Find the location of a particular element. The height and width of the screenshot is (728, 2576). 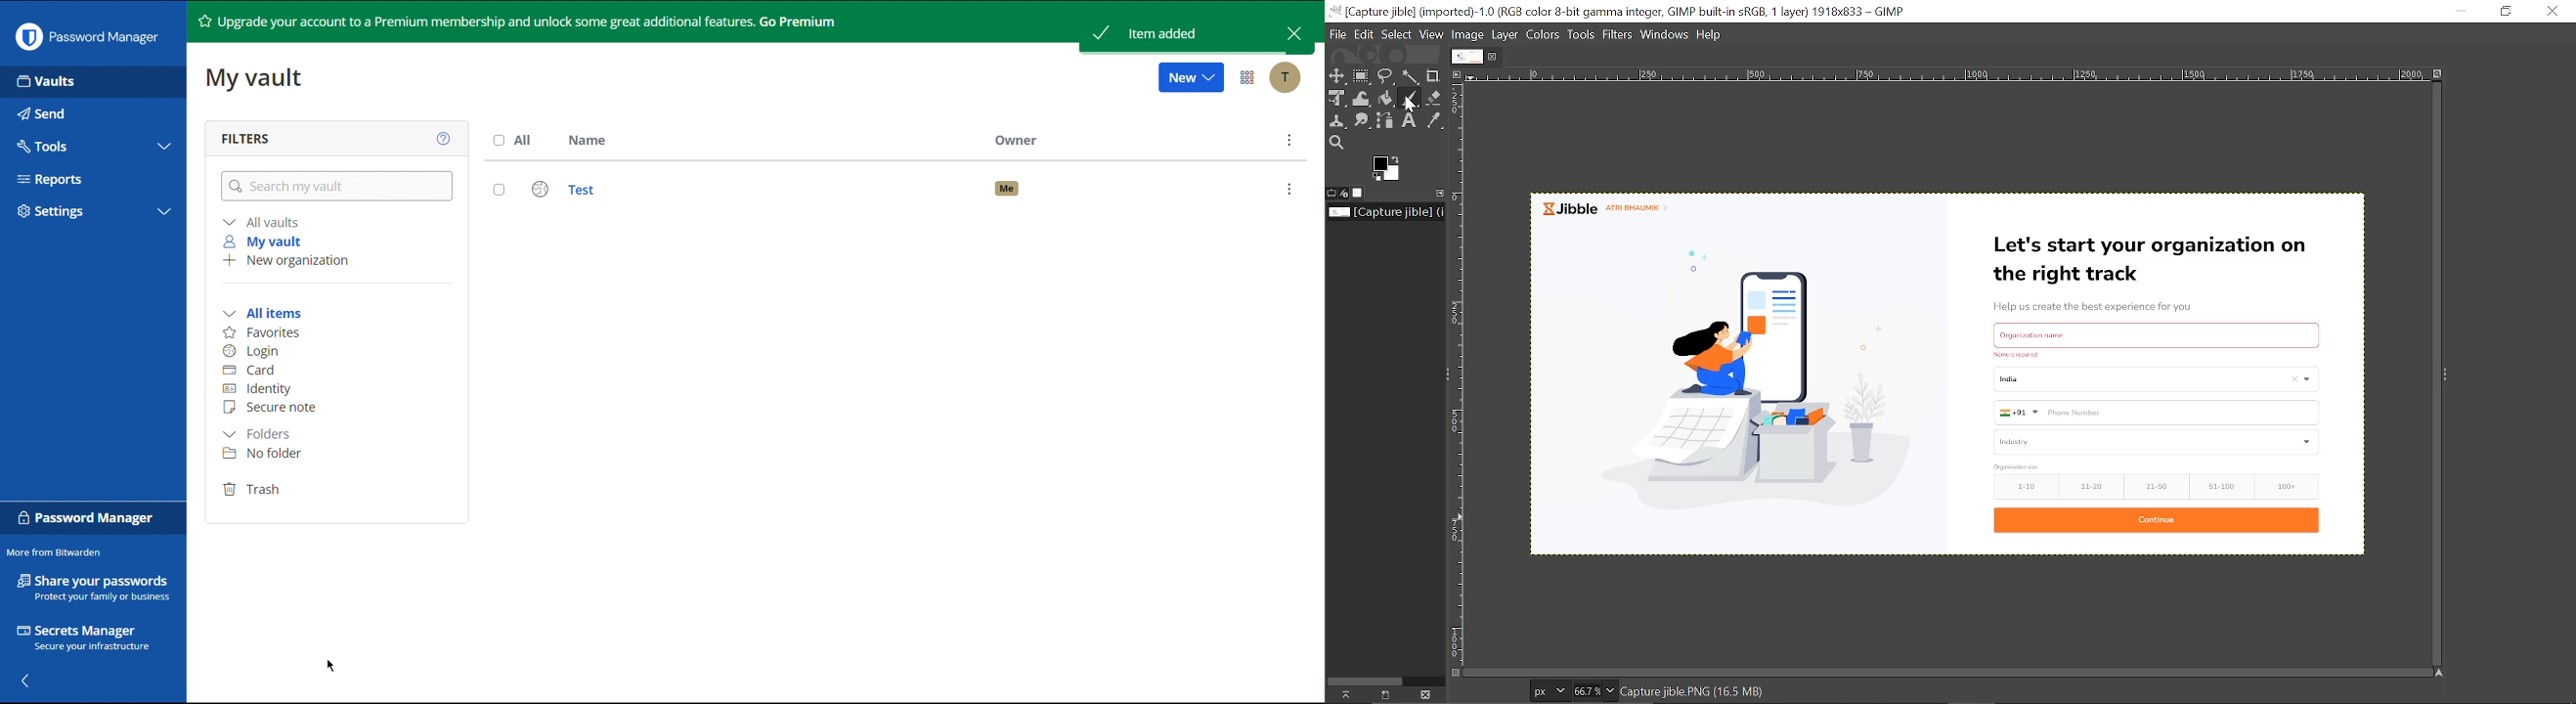

Options is located at coordinates (1250, 77).